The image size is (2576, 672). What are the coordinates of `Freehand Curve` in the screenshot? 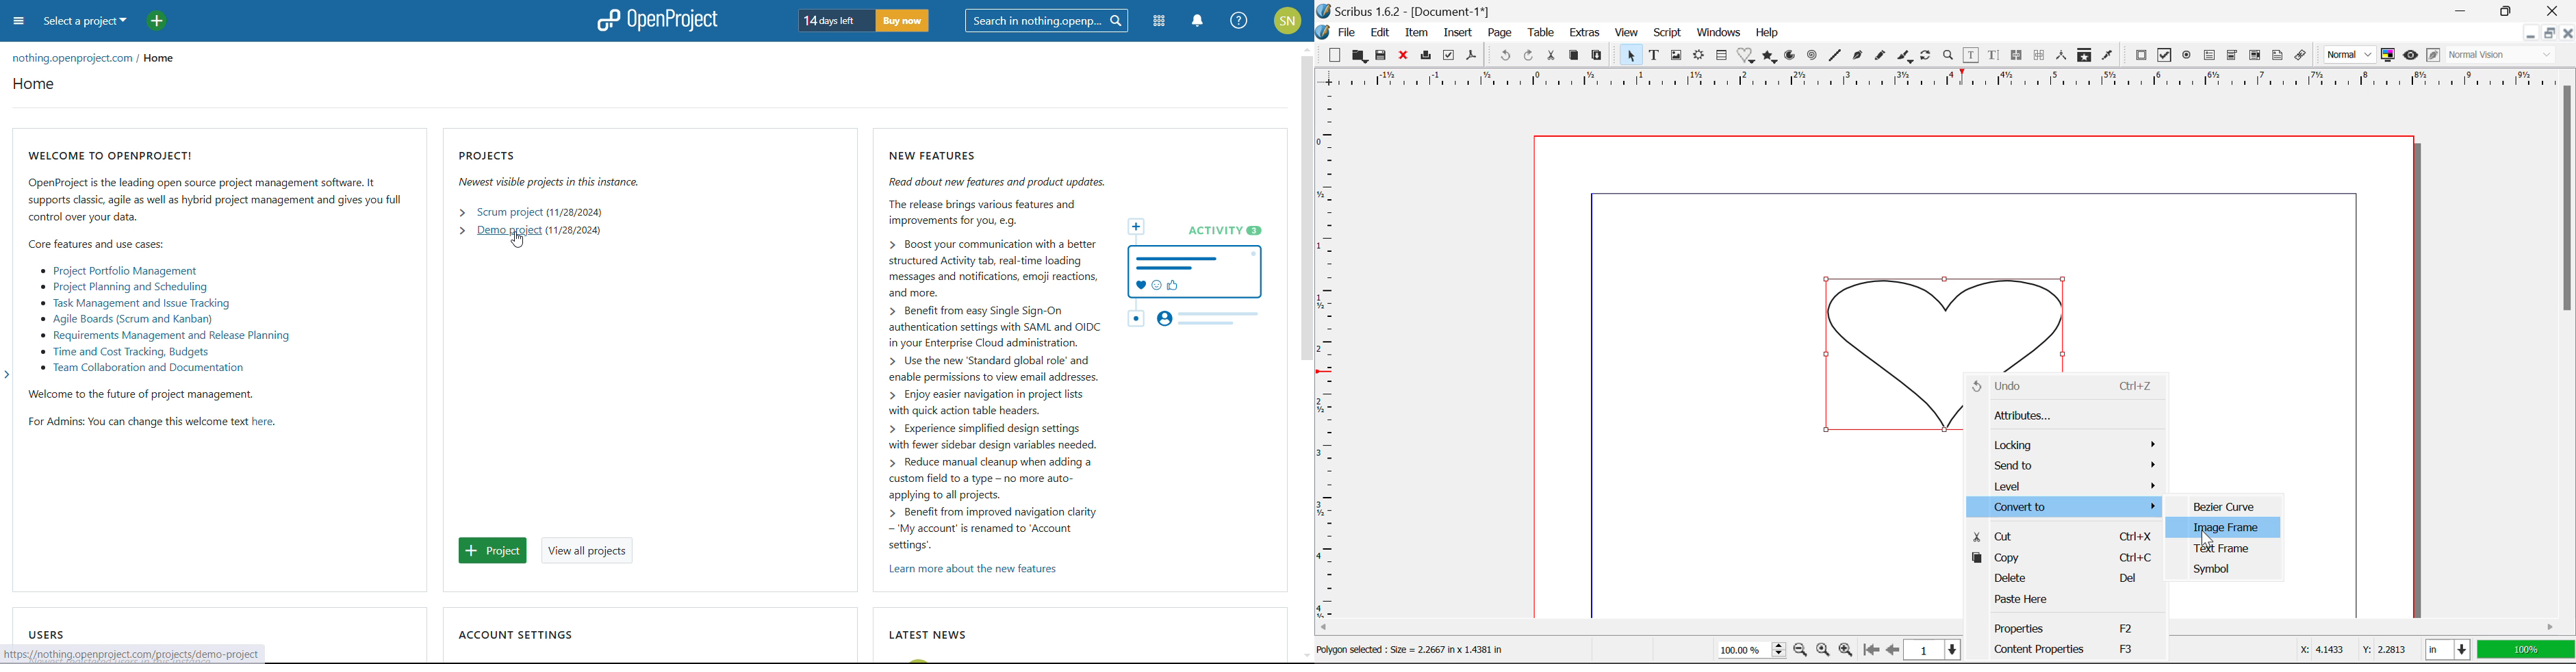 It's located at (1882, 55).